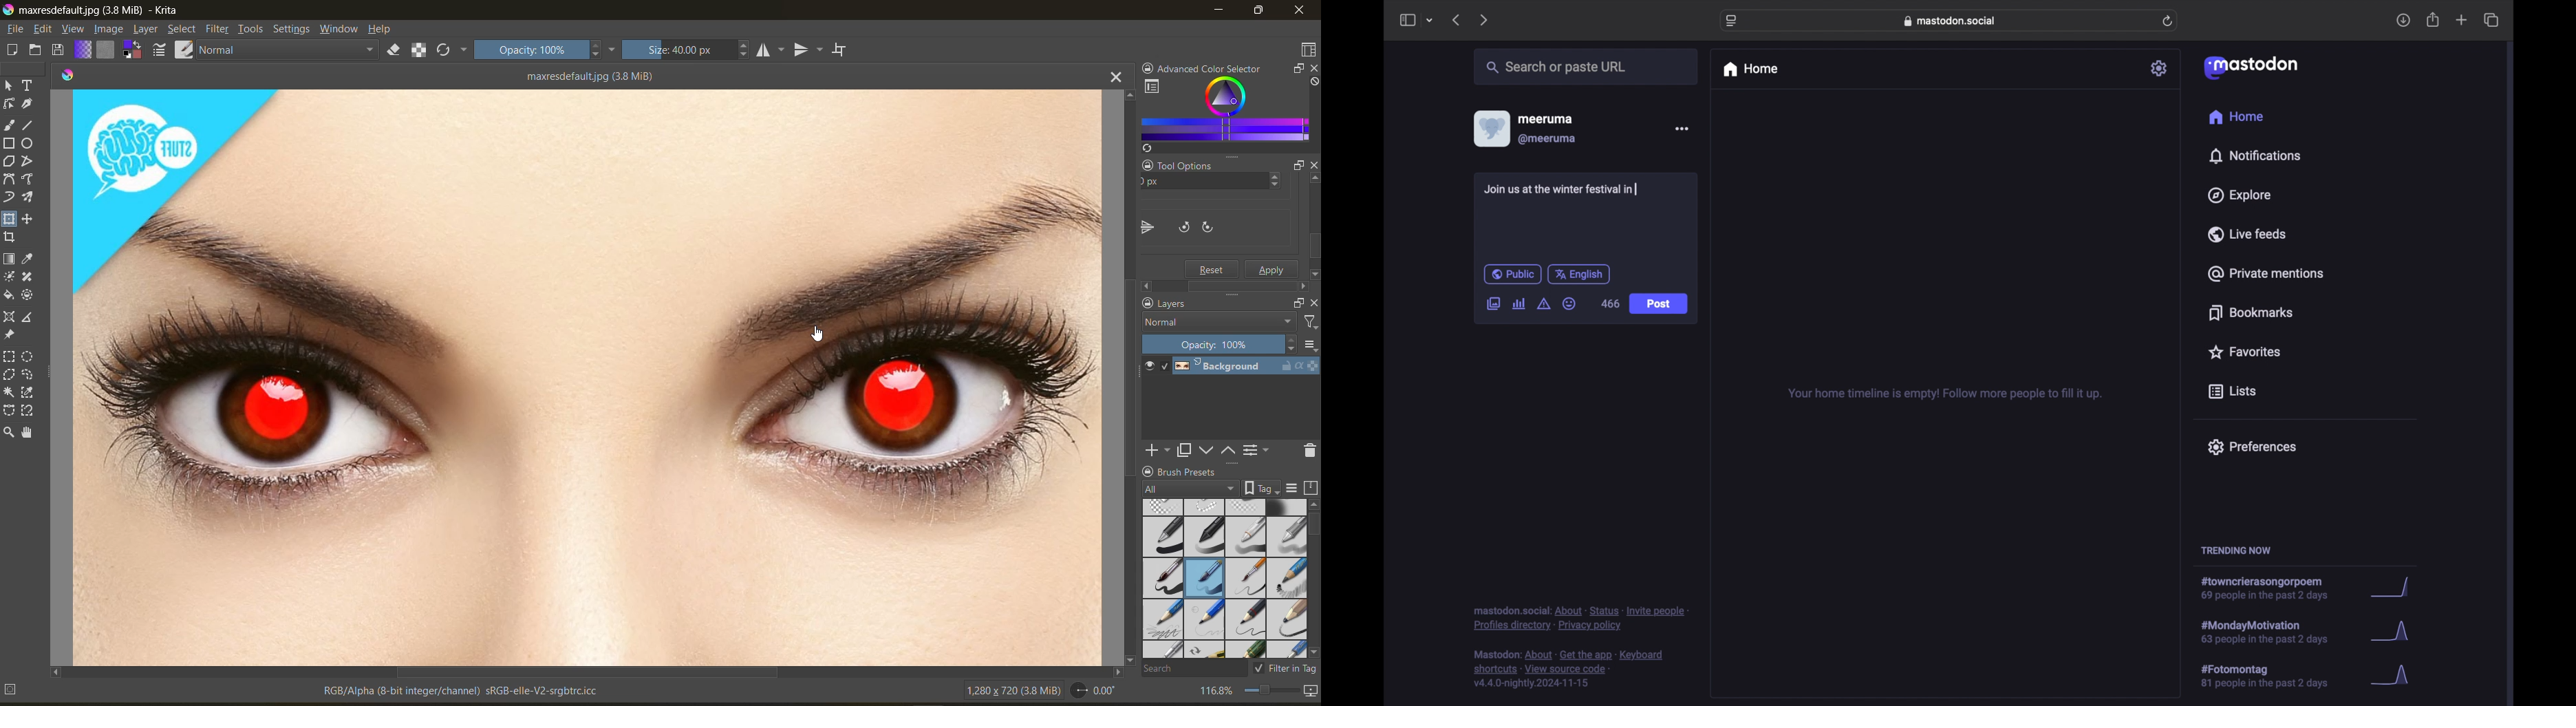 This screenshot has width=2576, height=728. I want to click on tool, so click(8, 277).